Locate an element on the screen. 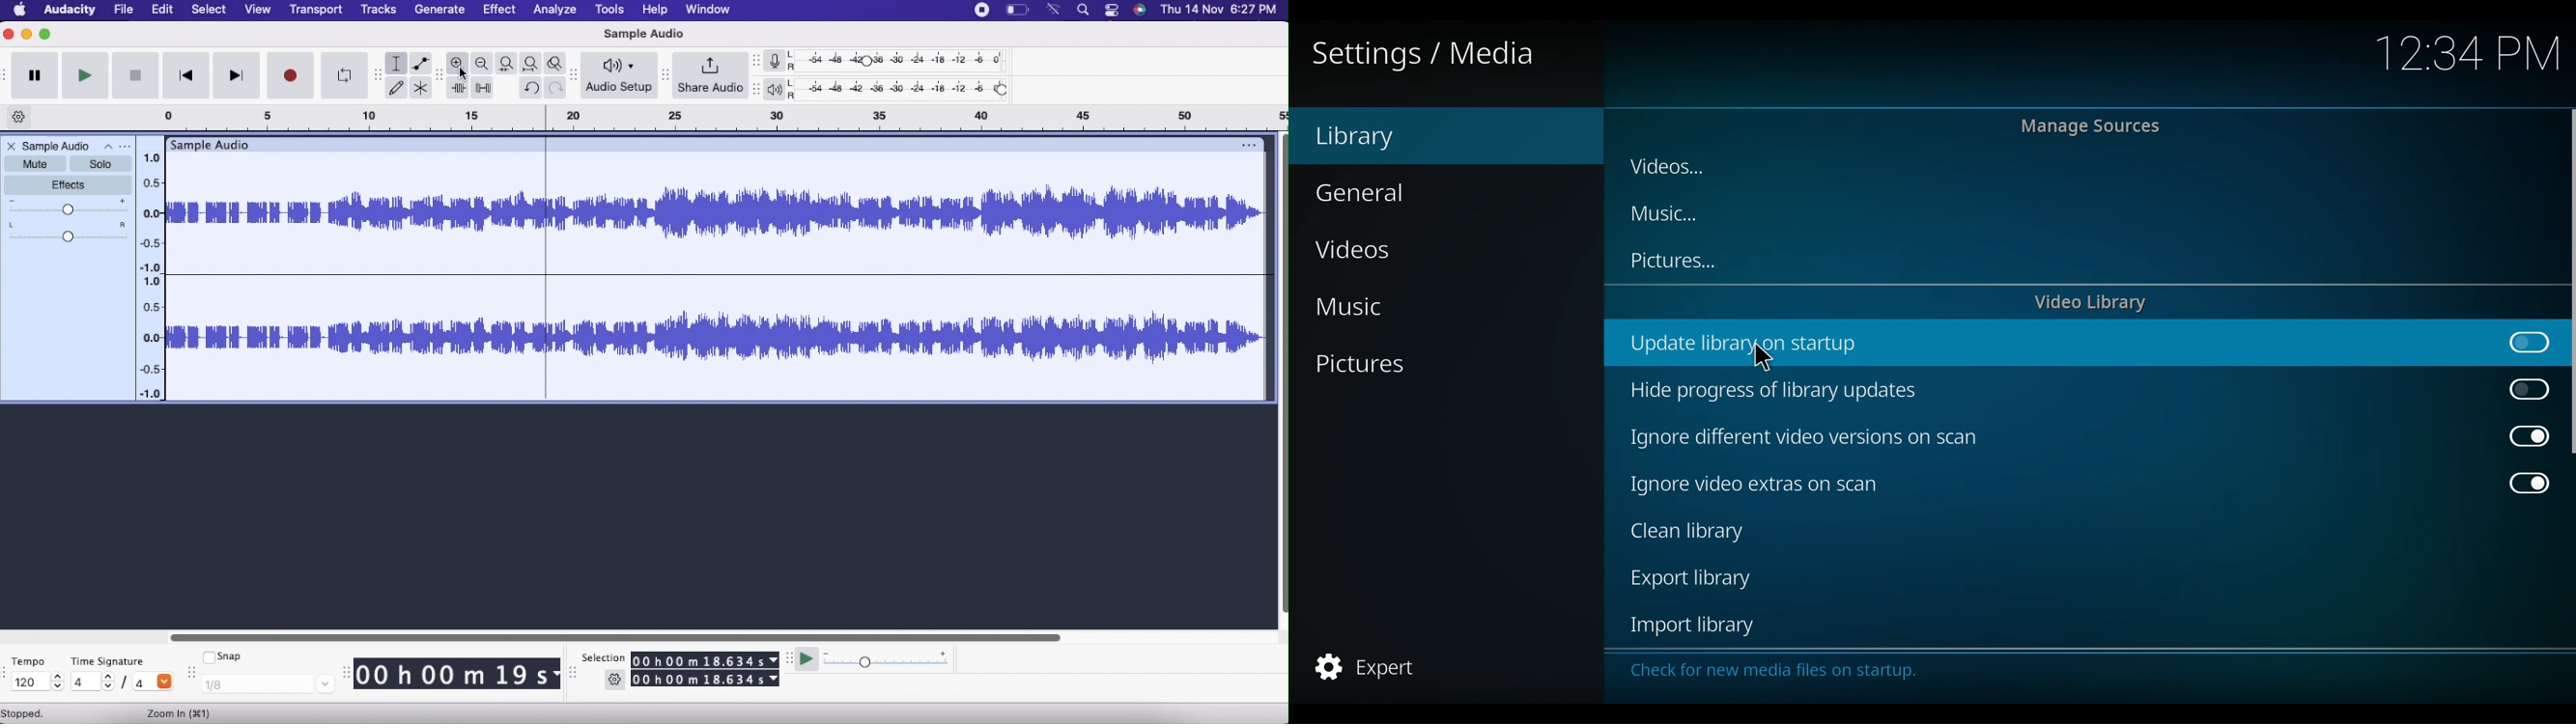 The image size is (2576, 728). Zoom In is located at coordinates (182, 713).